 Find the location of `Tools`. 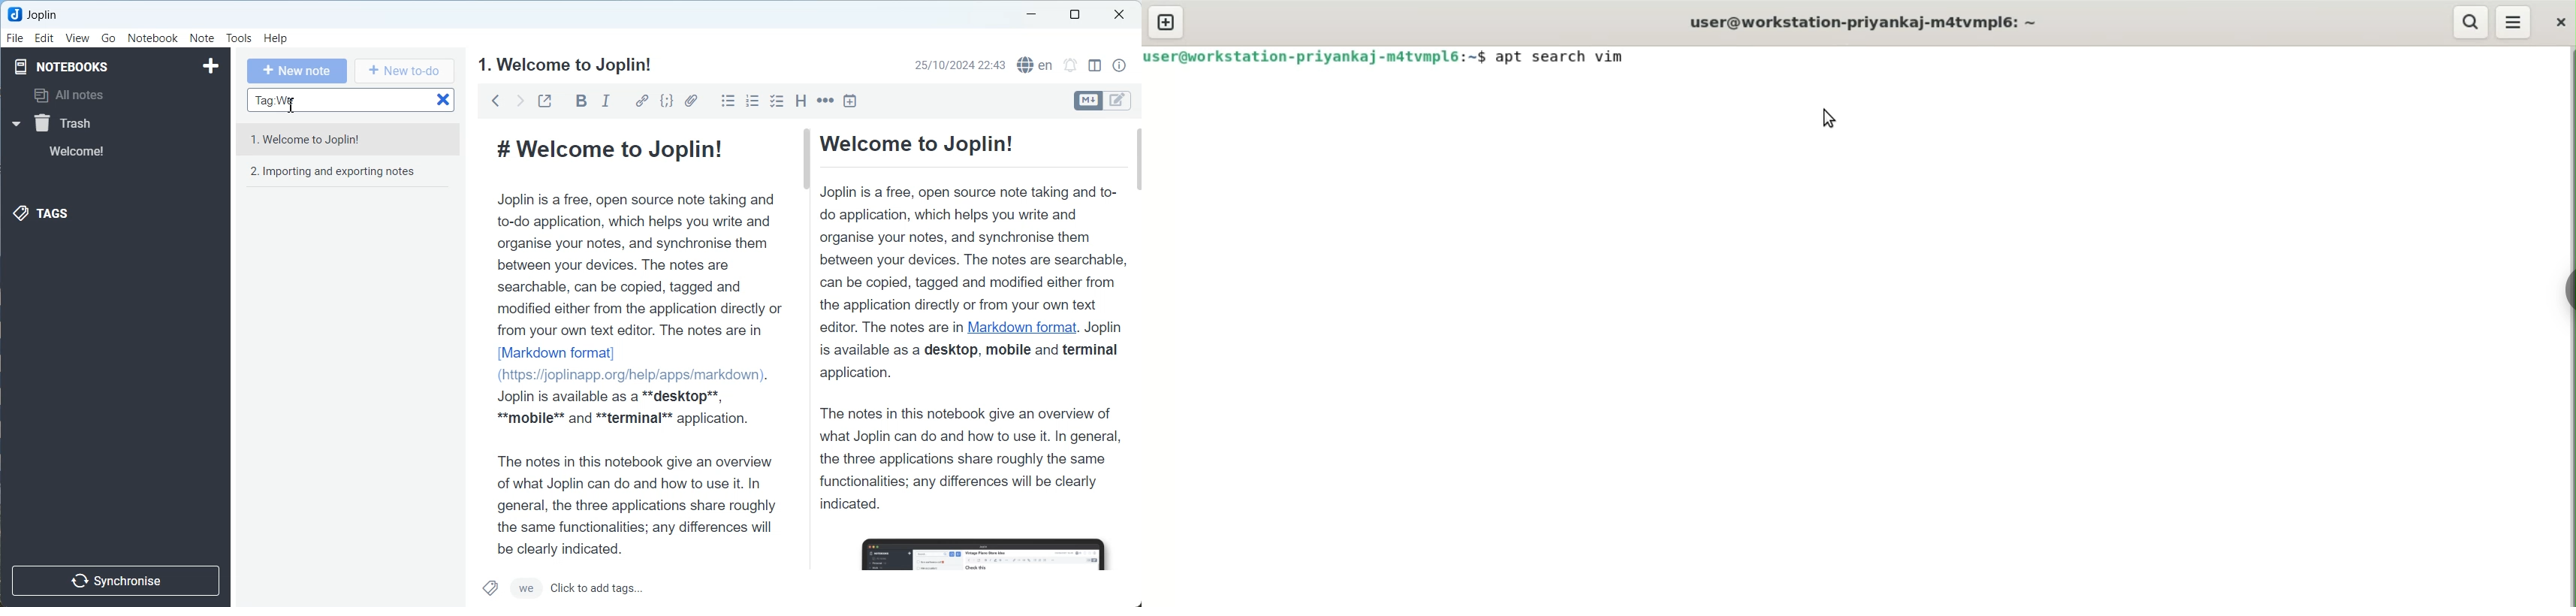

Tools is located at coordinates (239, 38).